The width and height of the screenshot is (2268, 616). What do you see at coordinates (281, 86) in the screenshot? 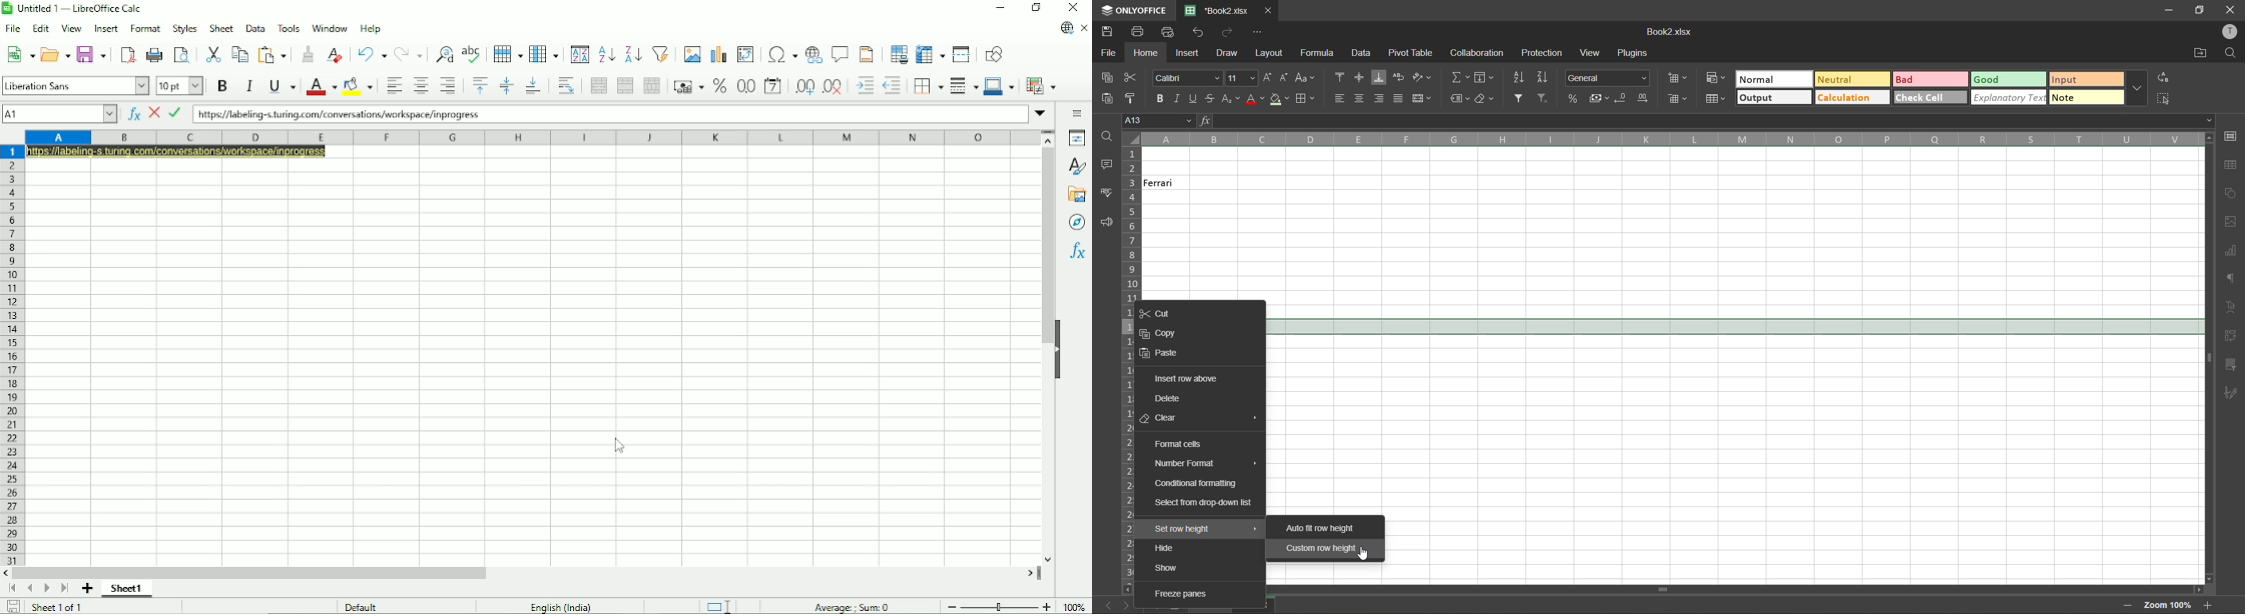
I see `Underline` at bounding box center [281, 86].